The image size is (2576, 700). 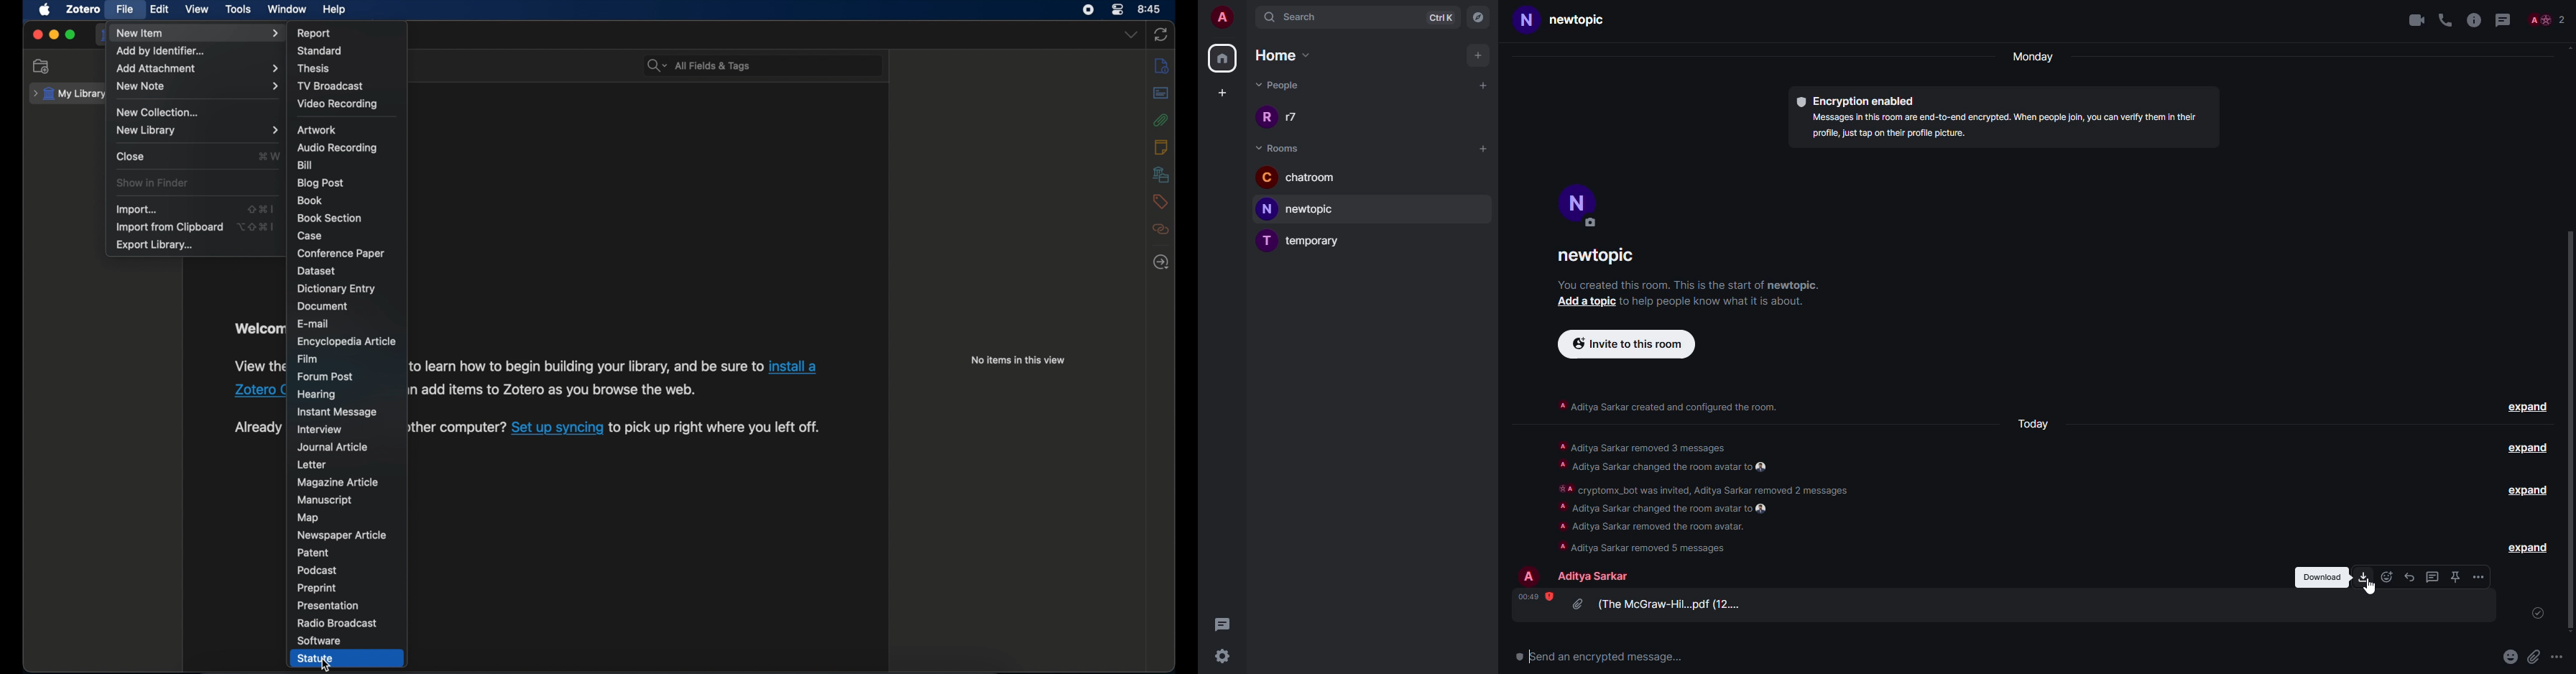 What do you see at coordinates (1482, 18) in the screenshot?
I see `navigator` at bounding box center [1482, 18].